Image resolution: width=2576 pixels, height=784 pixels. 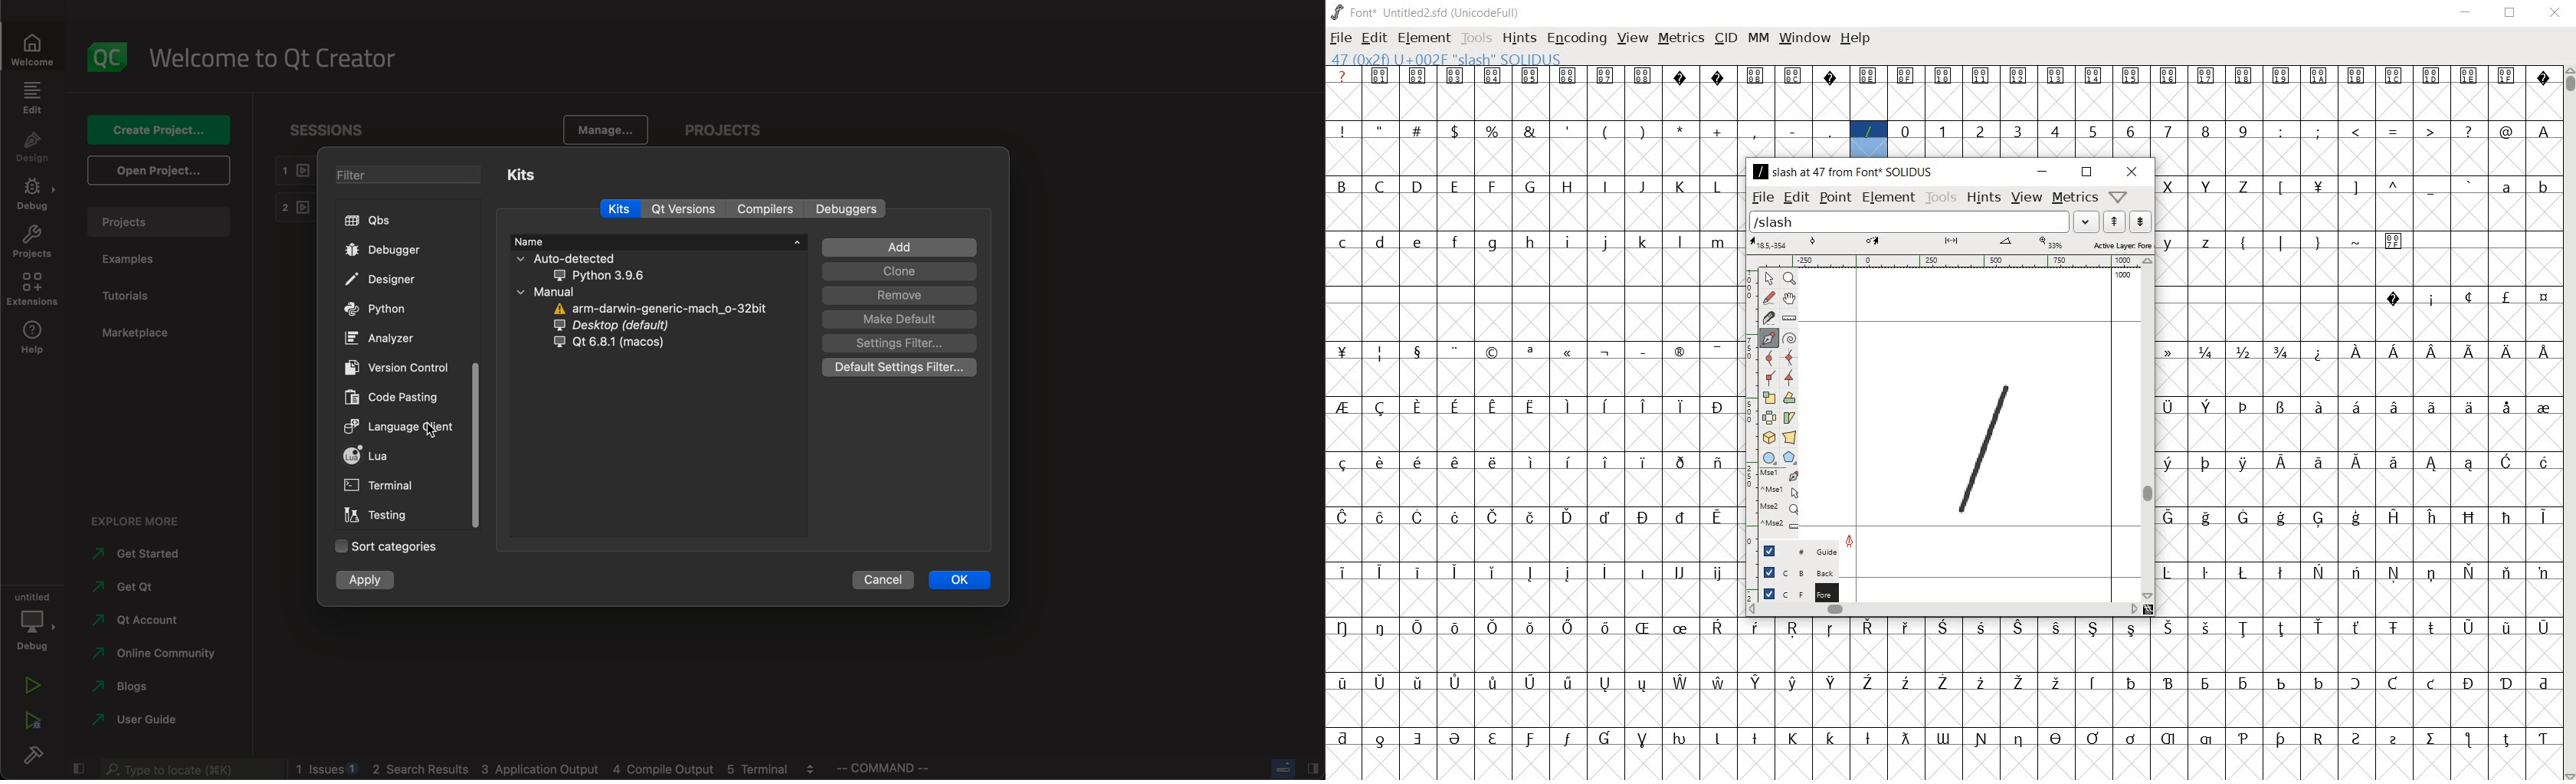 I want to click on terminal, so click(x=379, y=486).